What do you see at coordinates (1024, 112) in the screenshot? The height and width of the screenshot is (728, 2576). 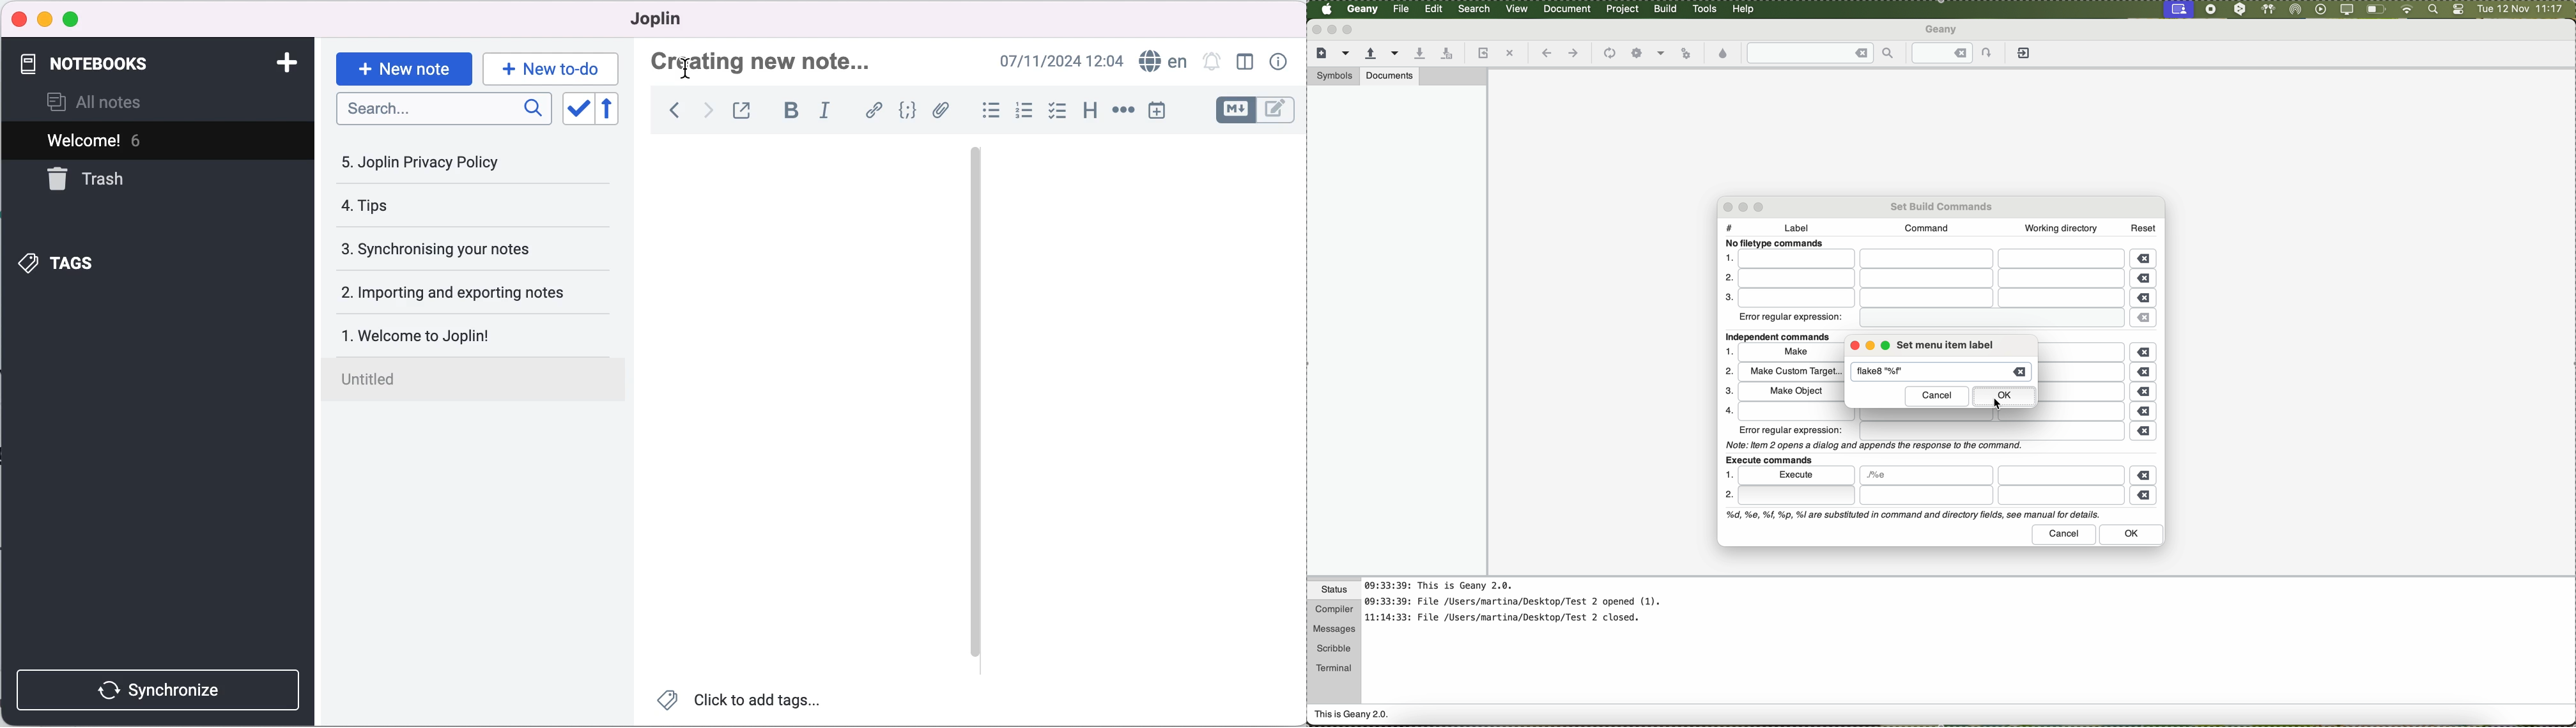 I see `numbered list` at bounding box center [1024, 112].